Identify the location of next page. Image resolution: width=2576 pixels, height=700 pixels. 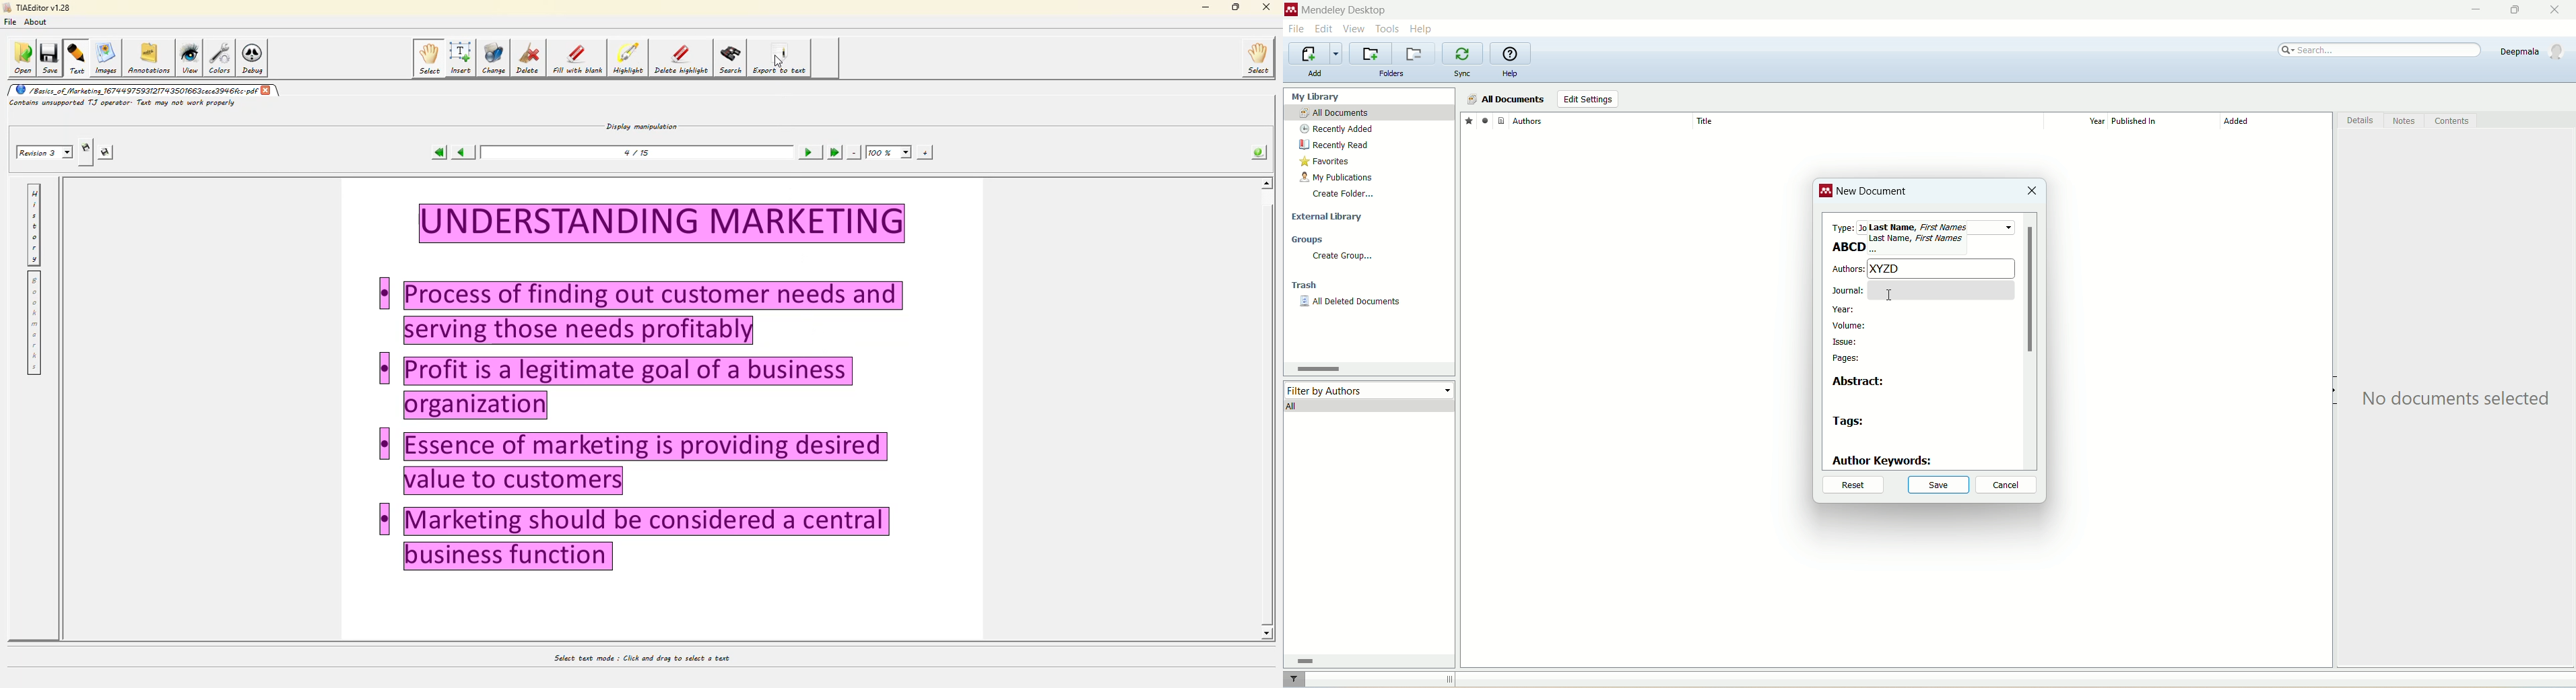
(809, 152).